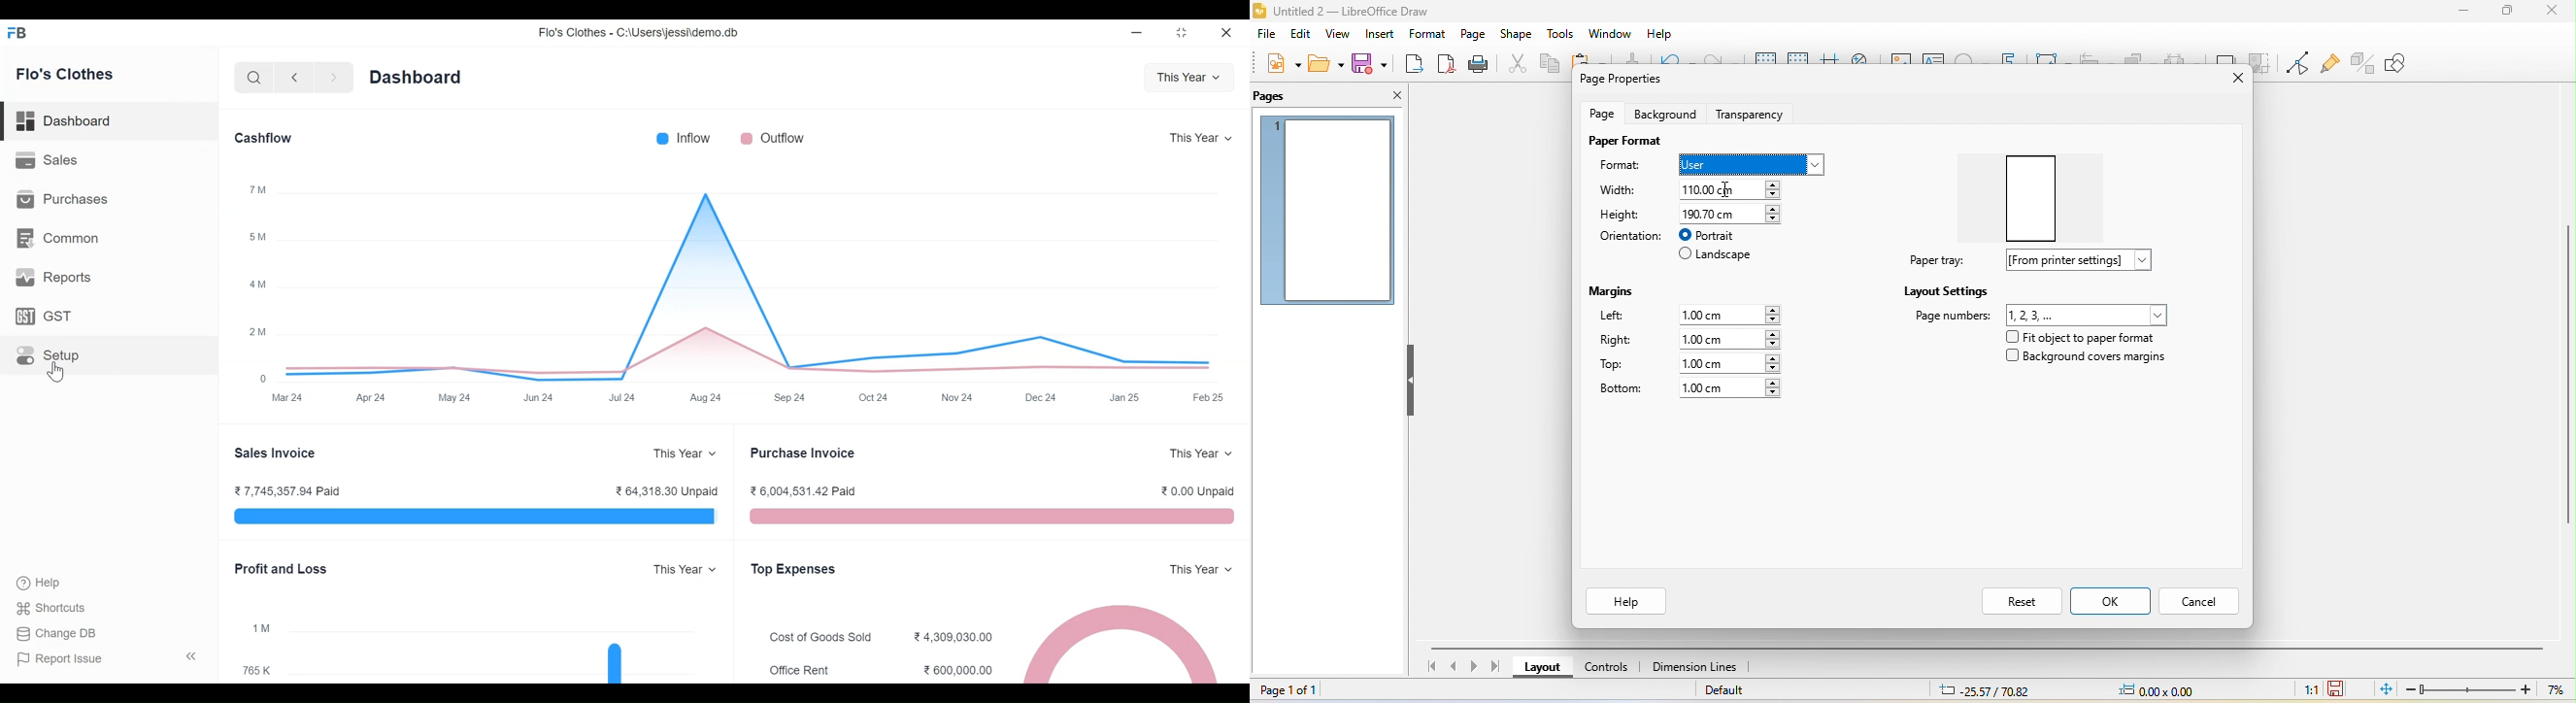  What do you see at coordinates (747, 137) in the screenshot?
I see `Outflow color bar` at bounding box center [747, 137].